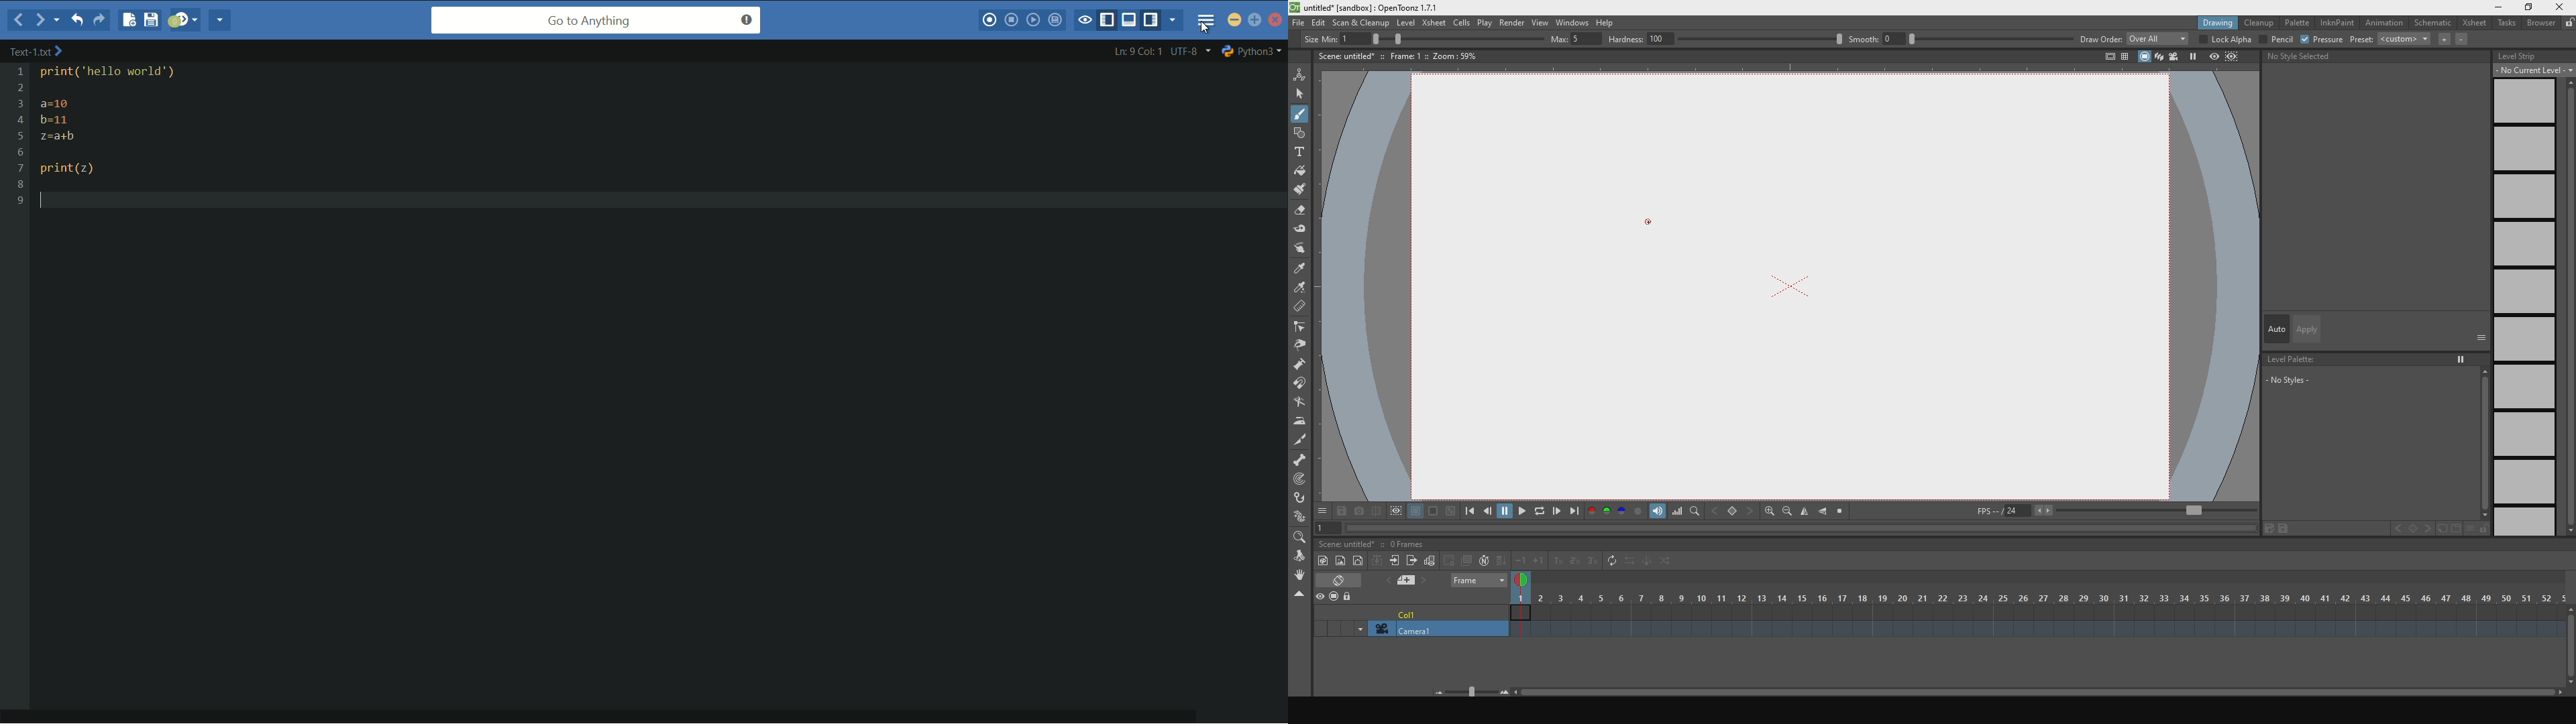  What do you see at coordinates (2541, 25) in the screenshot?
I see `browser` at bounding box center [2541, 25].